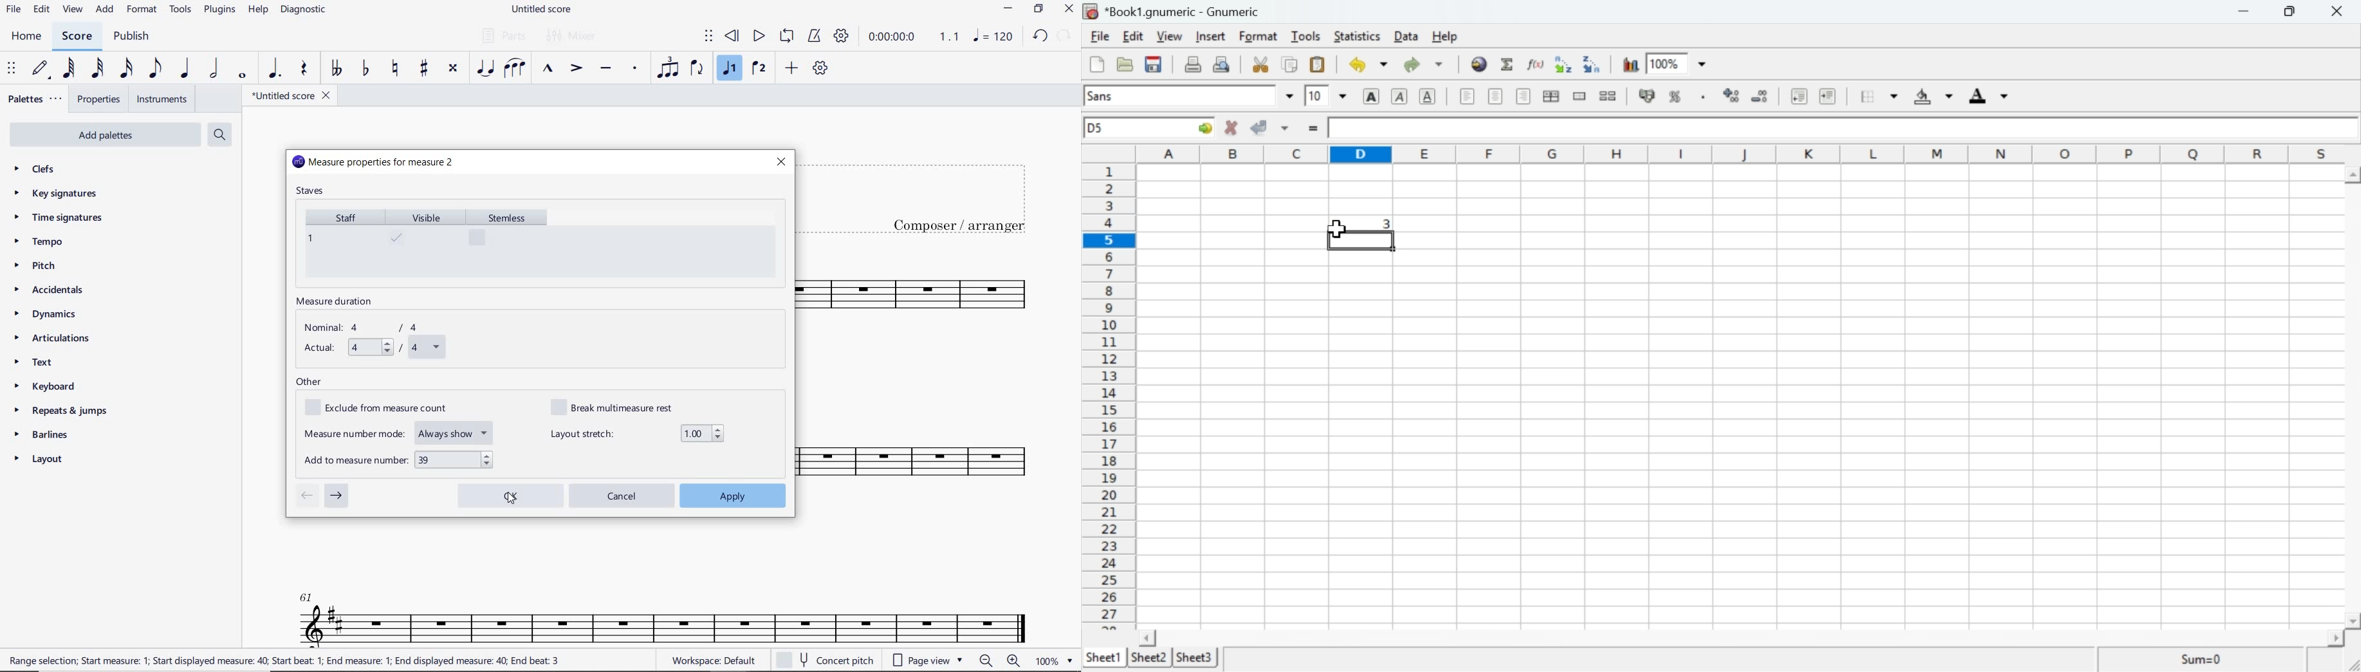 This screenshot has height=672, width=2380. I want to click on REST, so click(304, 70).